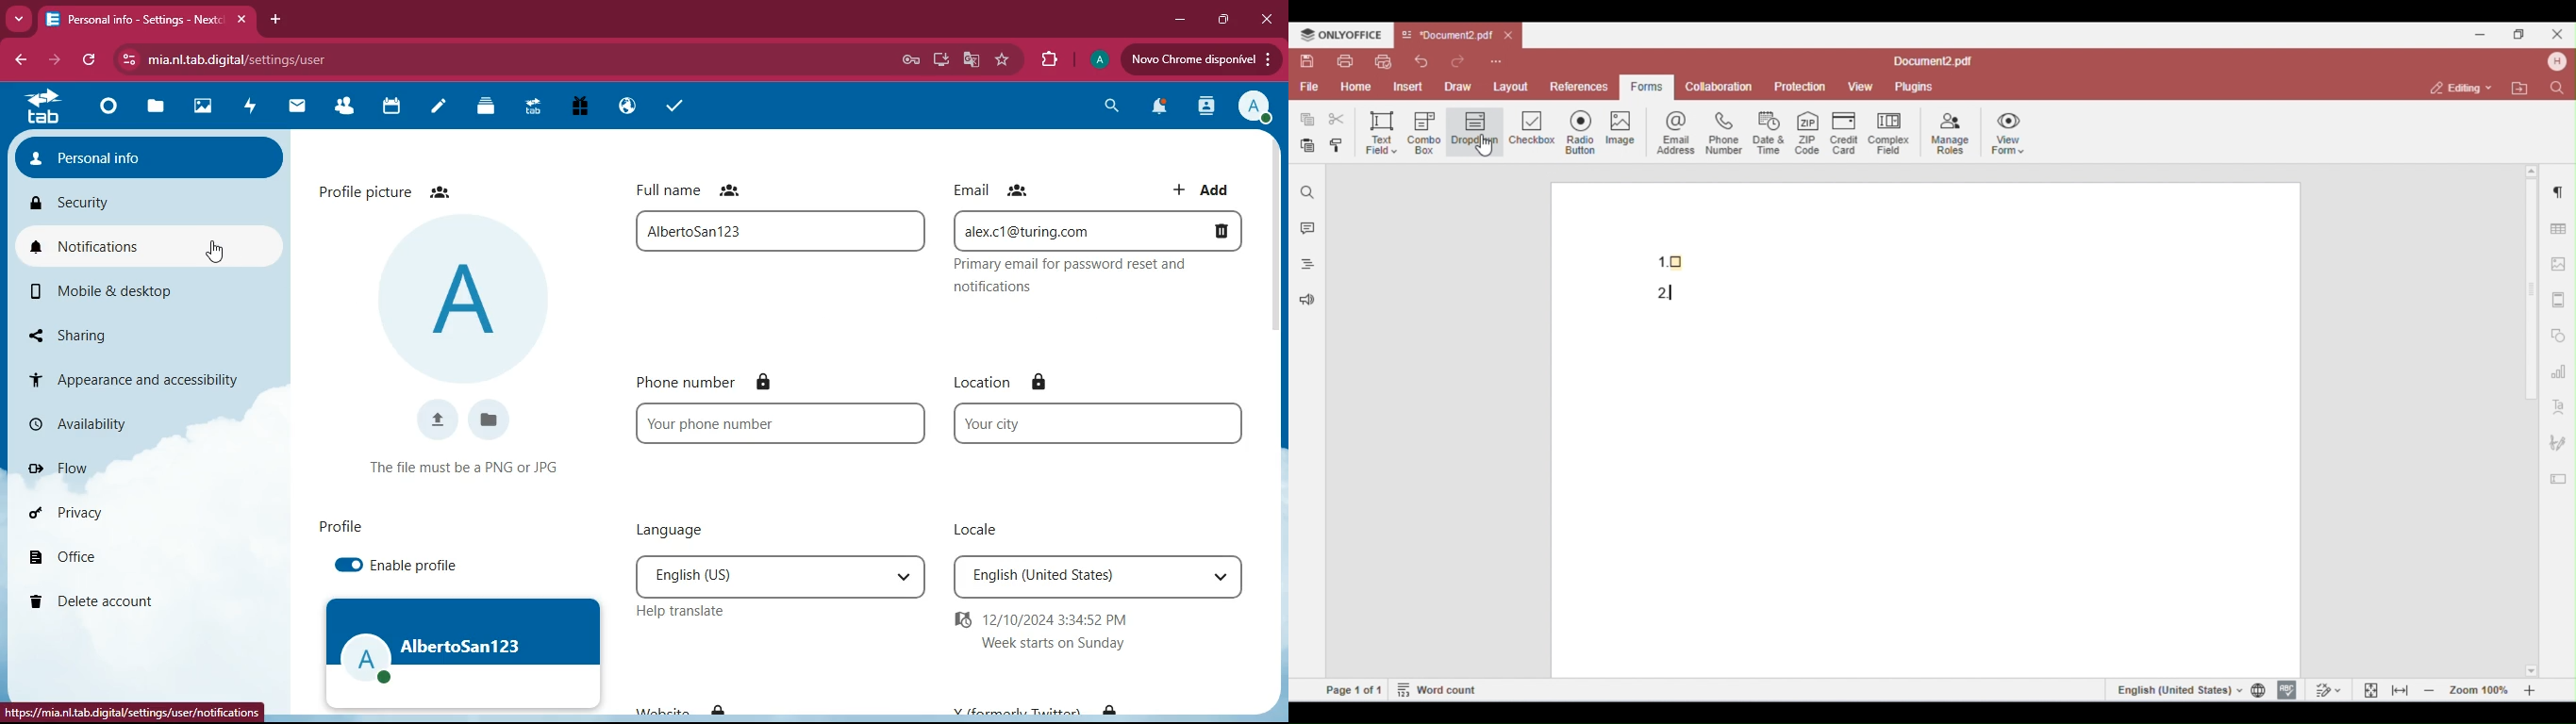 The image size is (2576, 728). Describe the element at coordinates (114, 428) in the screenshot. I see `availability` at that location.